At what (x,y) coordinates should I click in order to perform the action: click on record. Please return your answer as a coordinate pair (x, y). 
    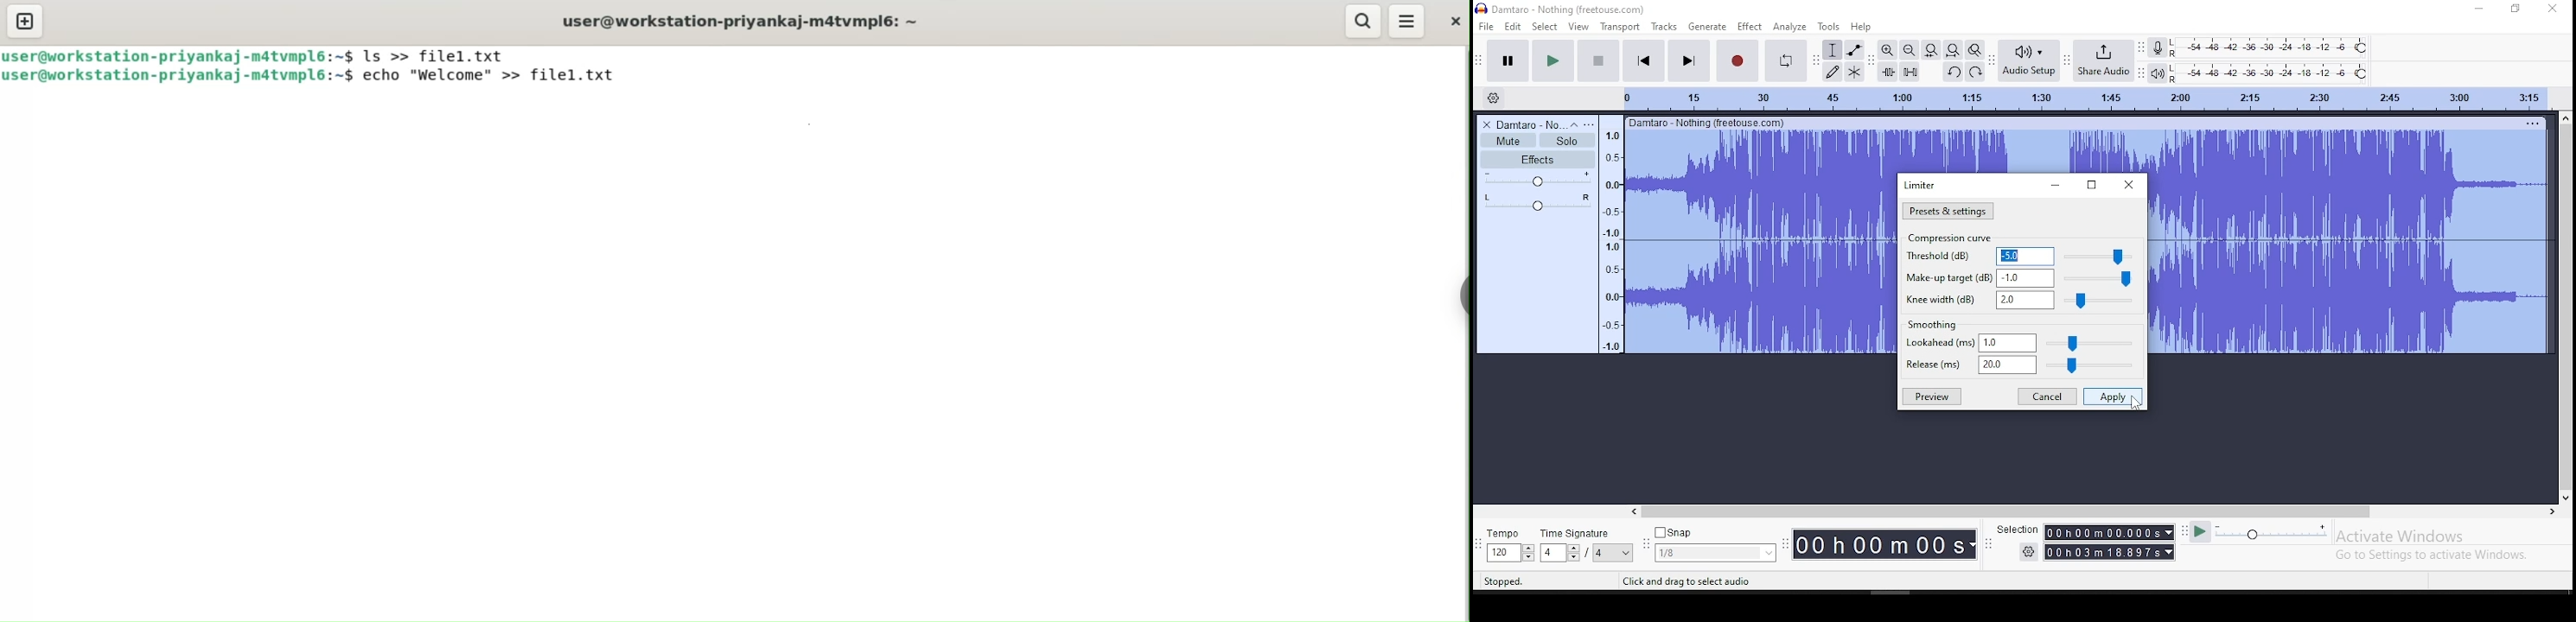
    Looking at the image, I should click on (1738, 61).